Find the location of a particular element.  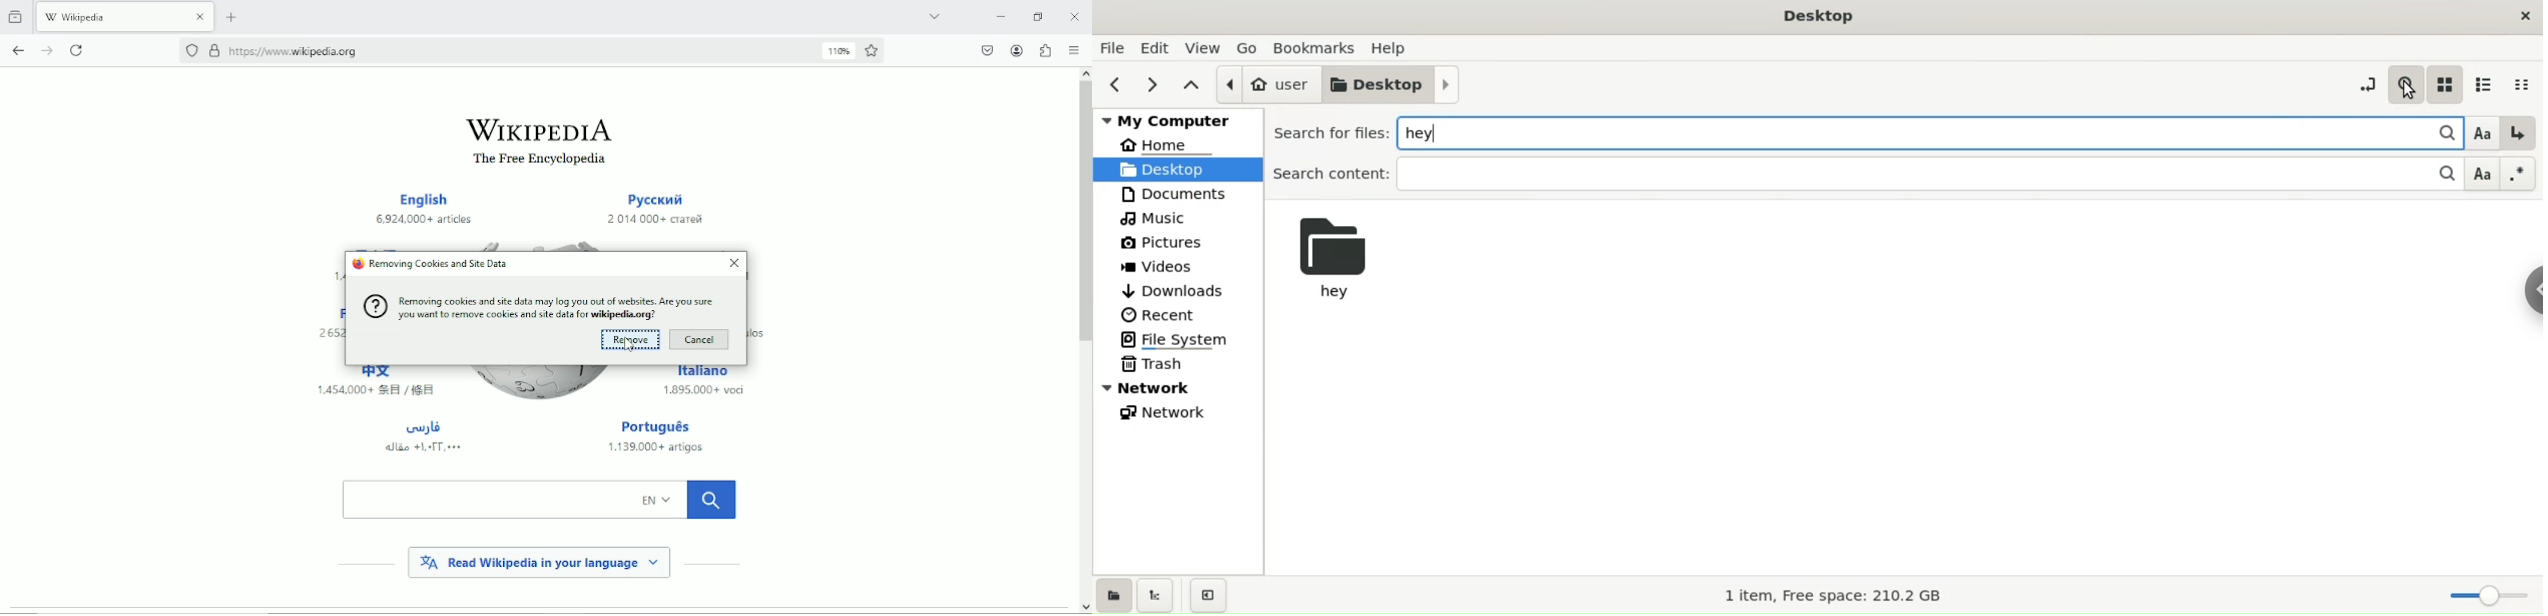

Verified by DigiCert Inc is located at coordinates (214, 53).